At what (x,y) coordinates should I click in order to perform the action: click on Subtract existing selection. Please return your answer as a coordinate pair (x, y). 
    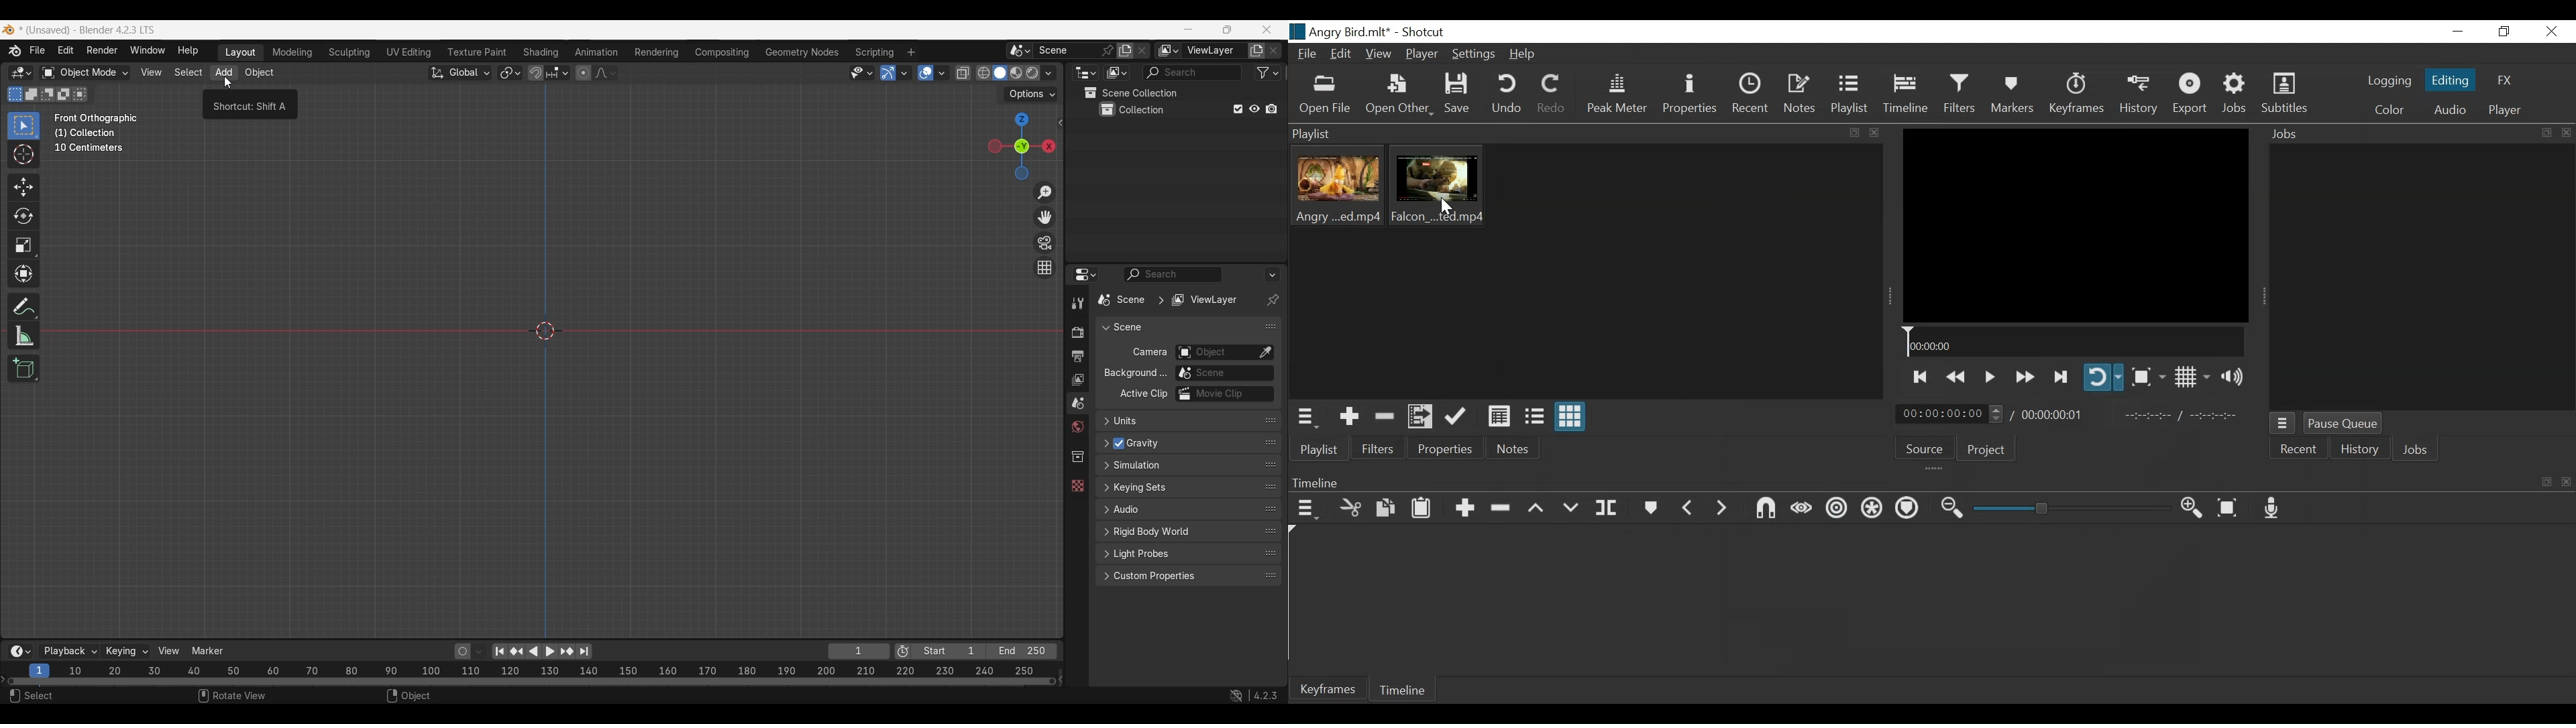
    Looking at the image, I should click on (48, 95).